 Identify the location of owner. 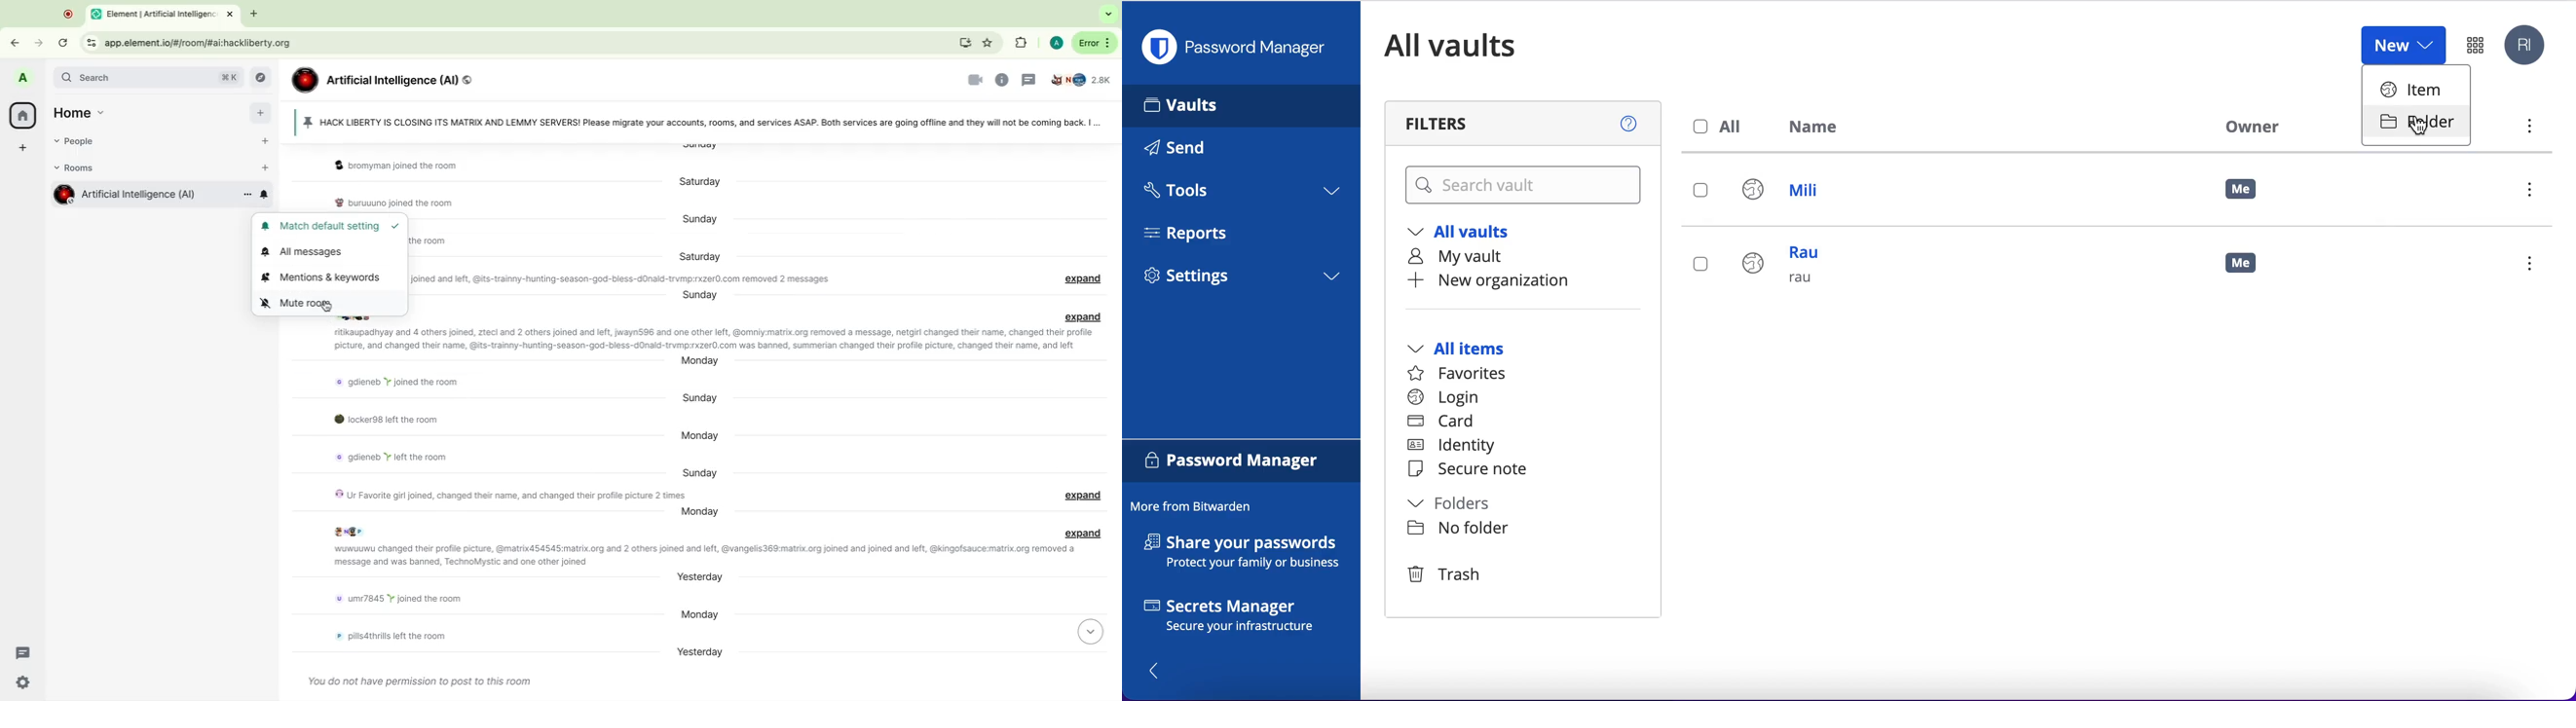
(2249, 126).